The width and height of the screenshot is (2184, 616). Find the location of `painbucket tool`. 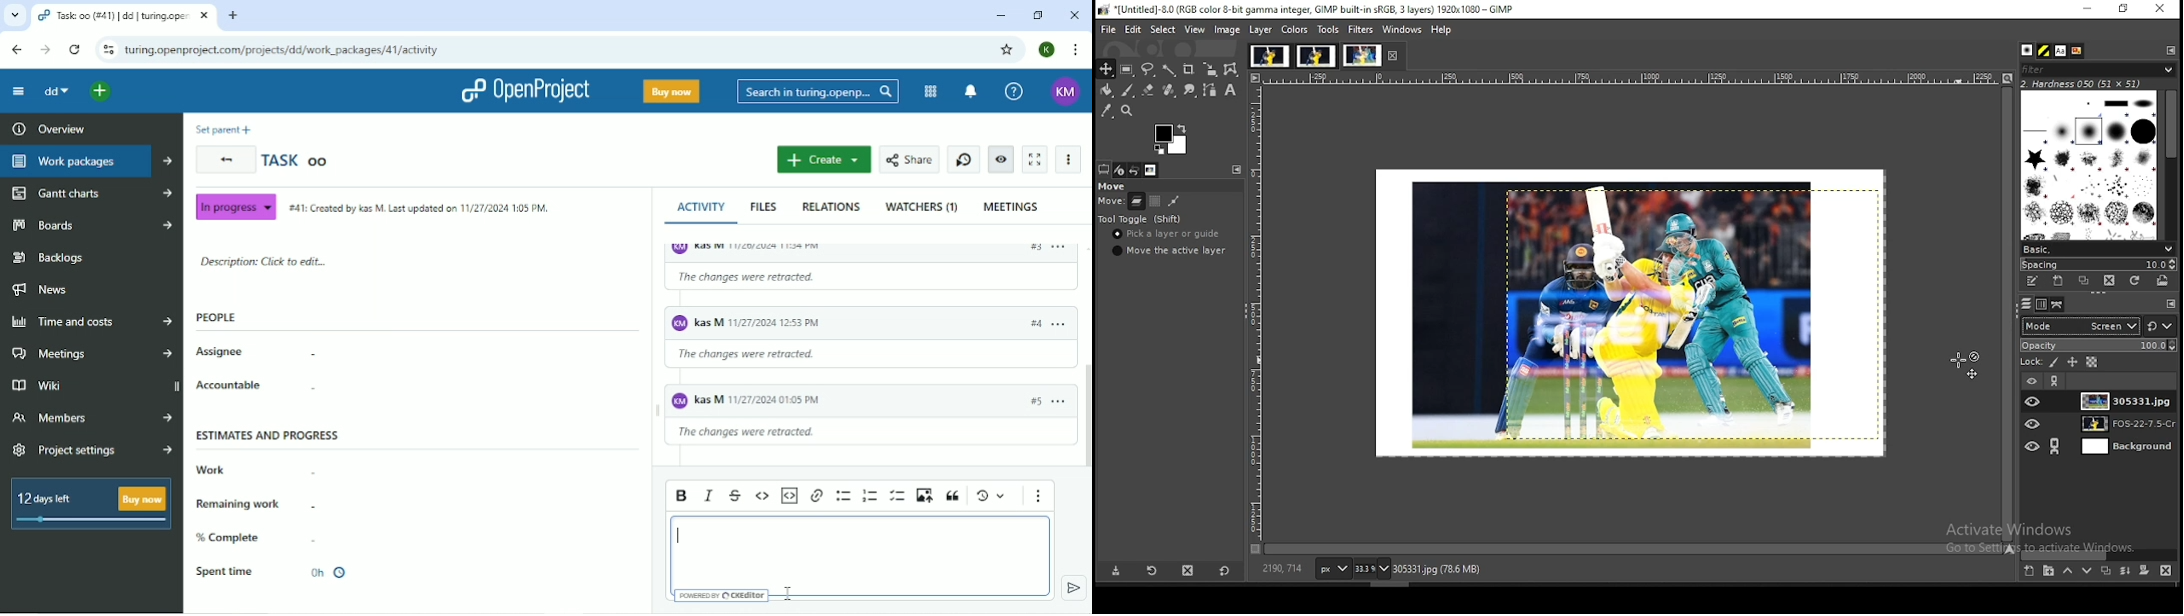

painbucket tool is located at coordinates (1108, 90).